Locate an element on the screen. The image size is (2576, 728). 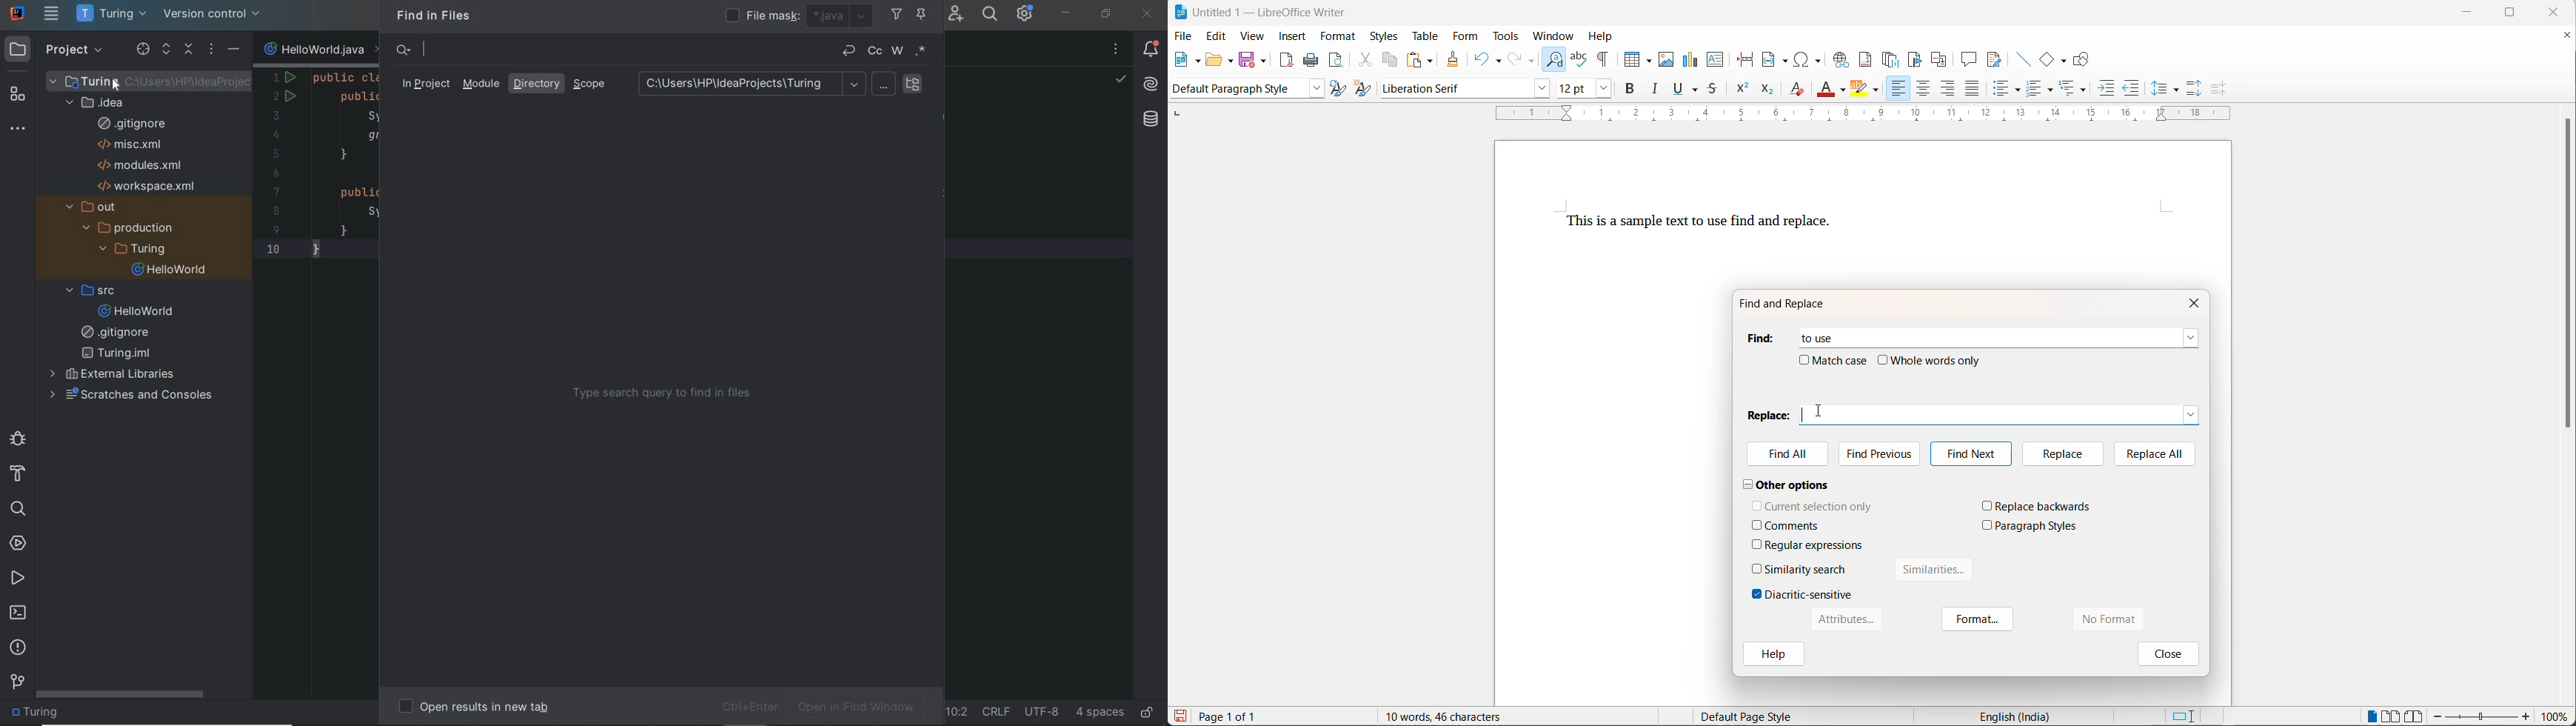
increase indent is located at coordinates (2107, 90).